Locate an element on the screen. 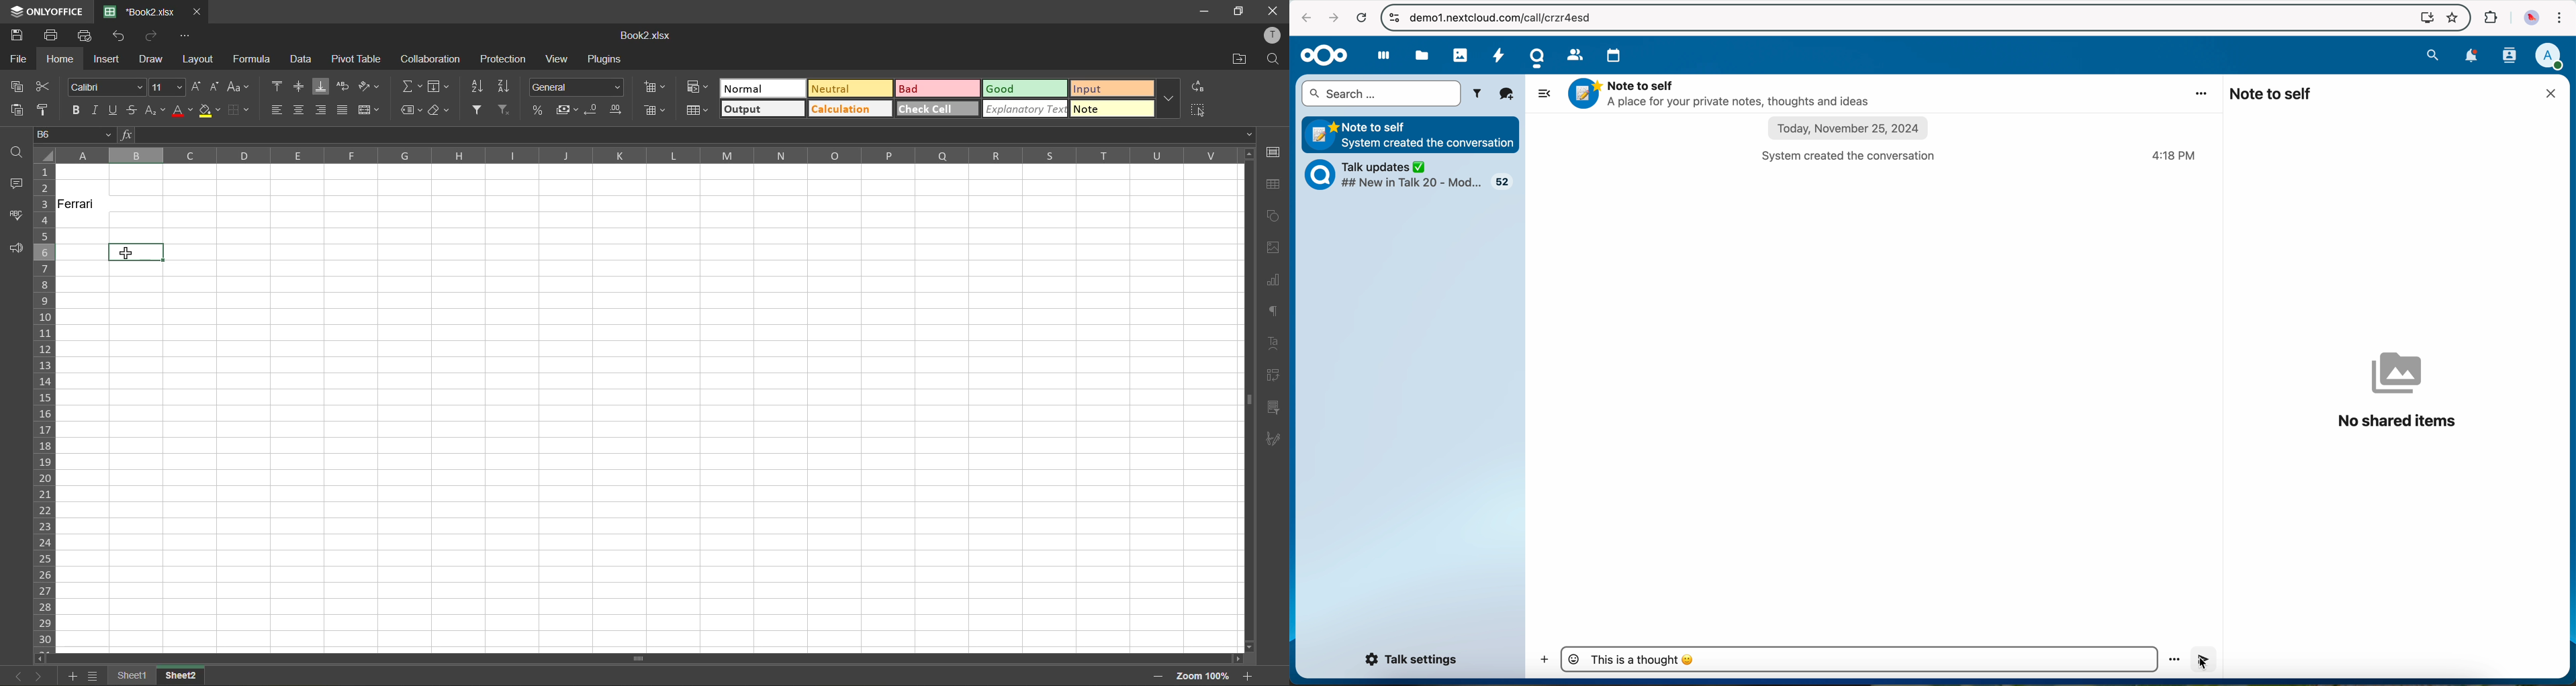 This screenshot has height=700, width=2576. file name is located at coordinates (139, 11).